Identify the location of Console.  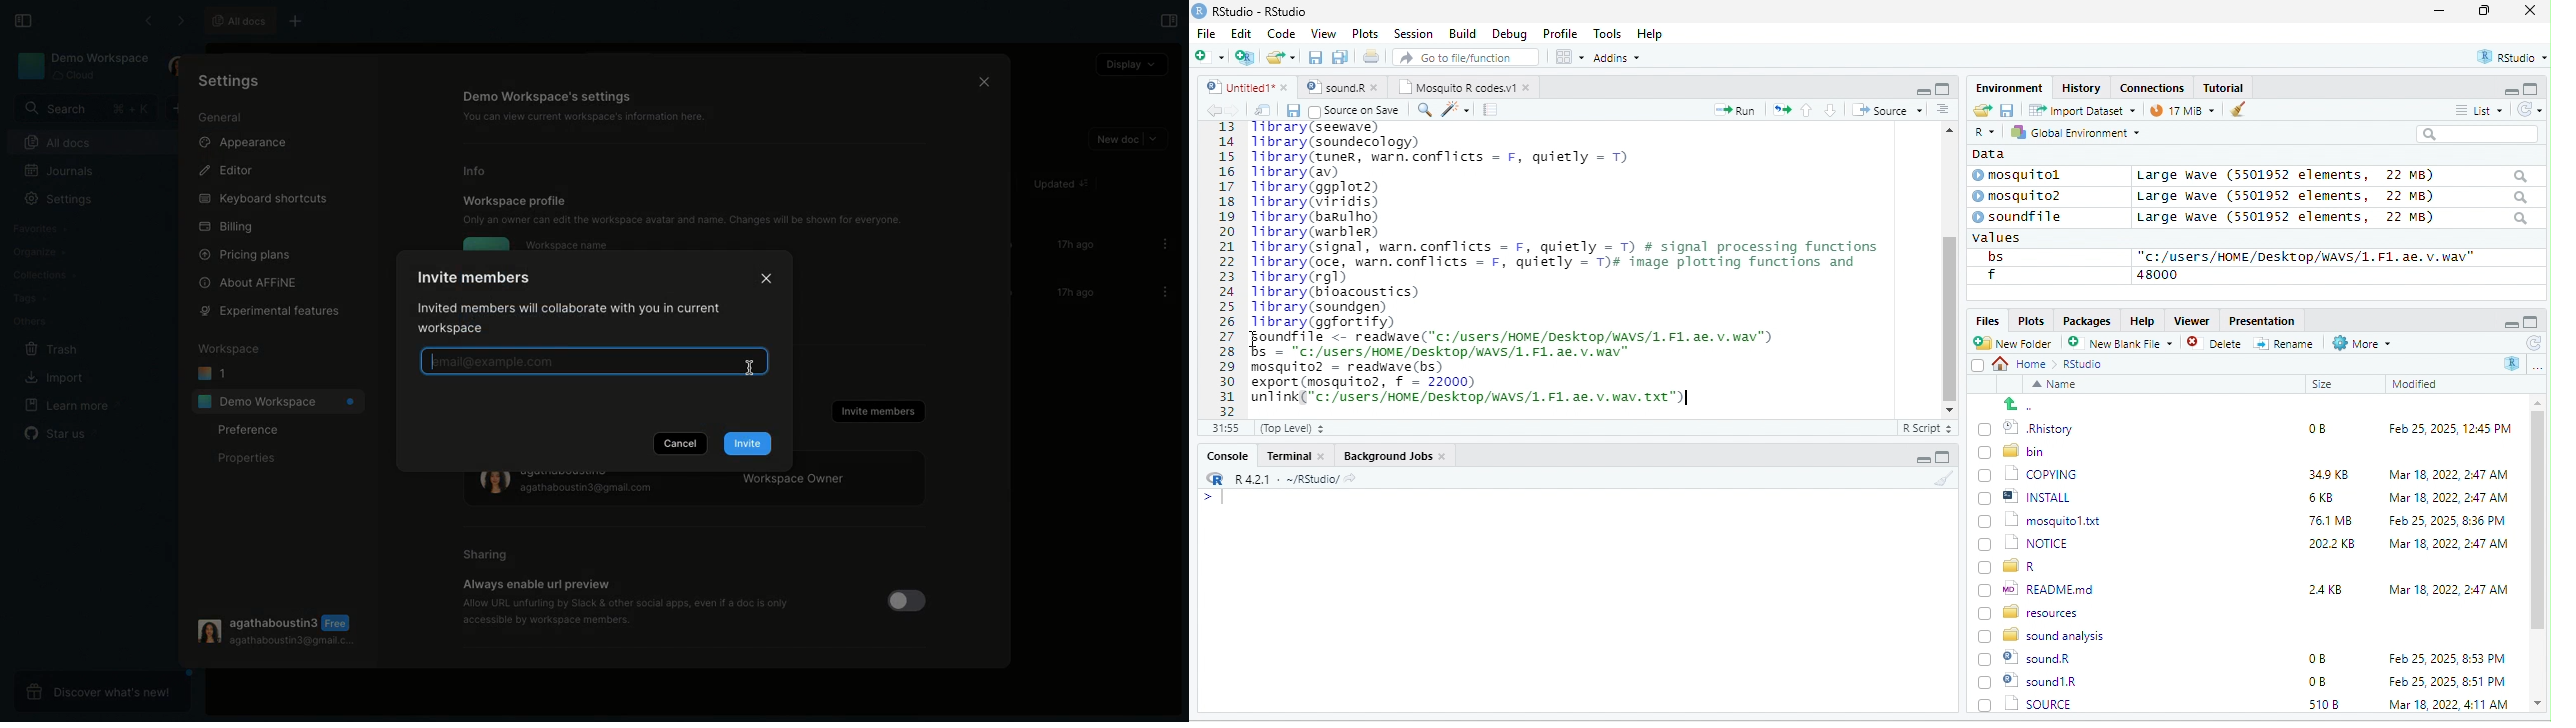
(1226, 454).